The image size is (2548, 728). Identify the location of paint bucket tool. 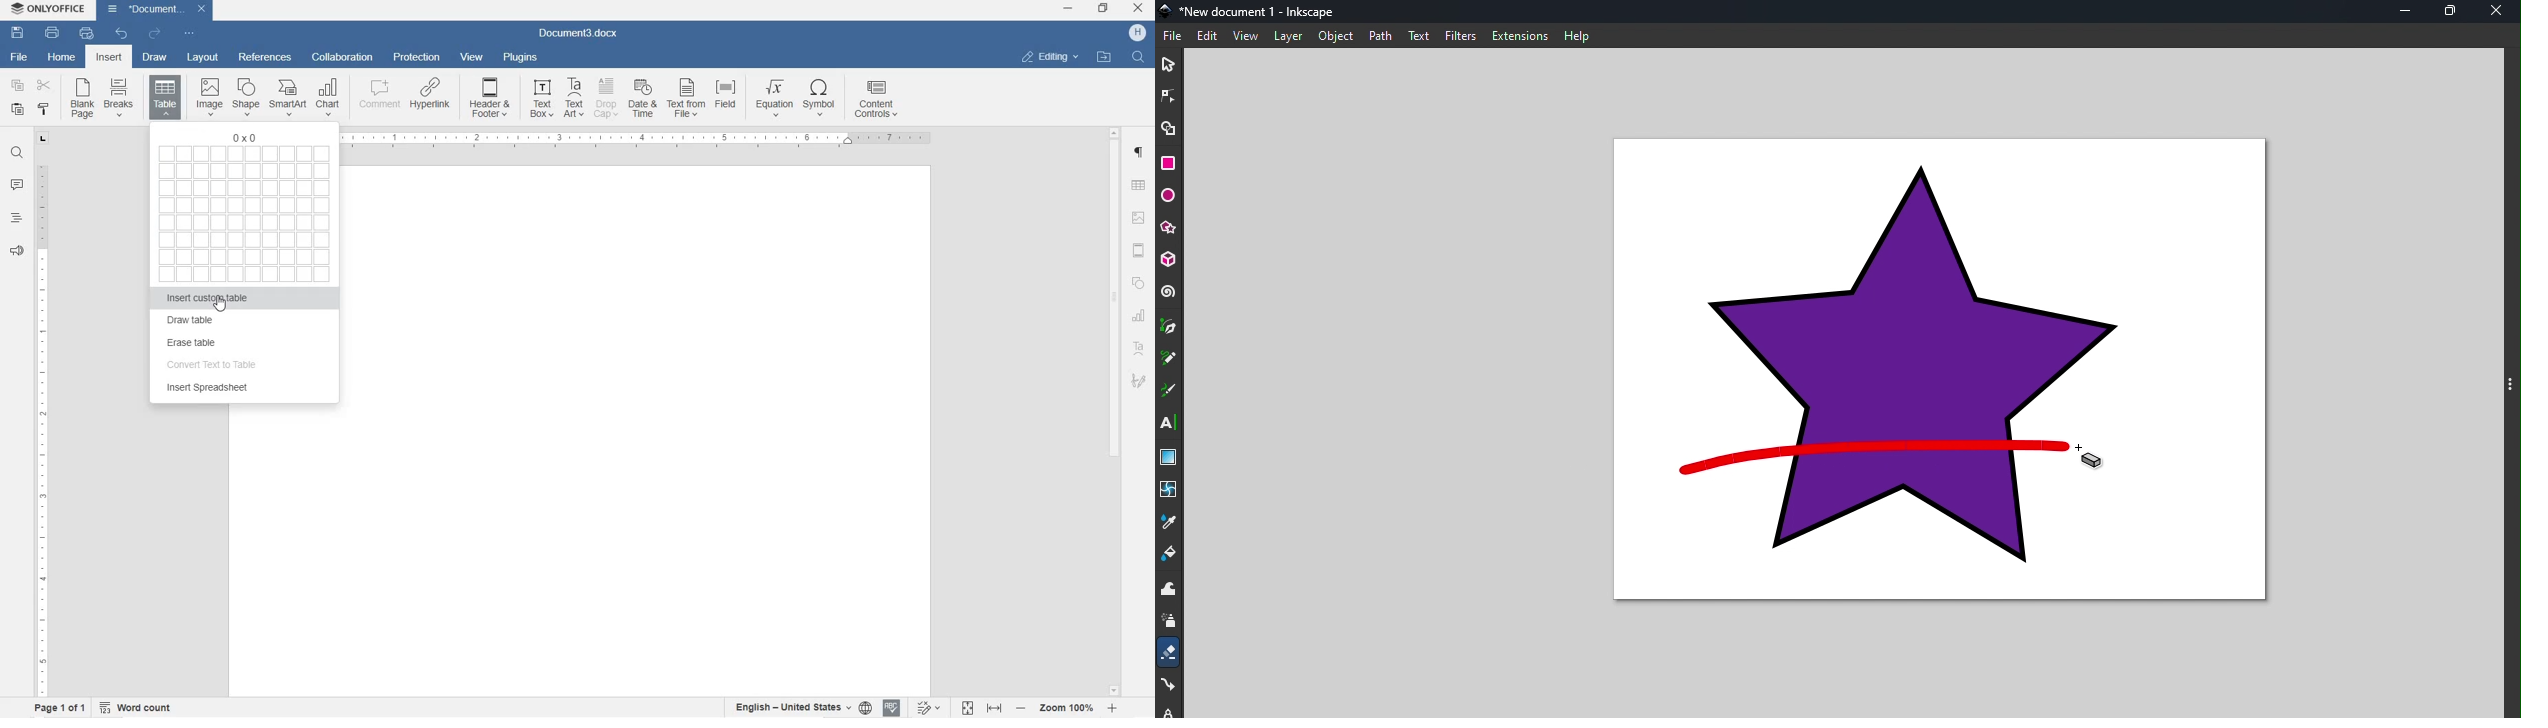
(1170, 555).